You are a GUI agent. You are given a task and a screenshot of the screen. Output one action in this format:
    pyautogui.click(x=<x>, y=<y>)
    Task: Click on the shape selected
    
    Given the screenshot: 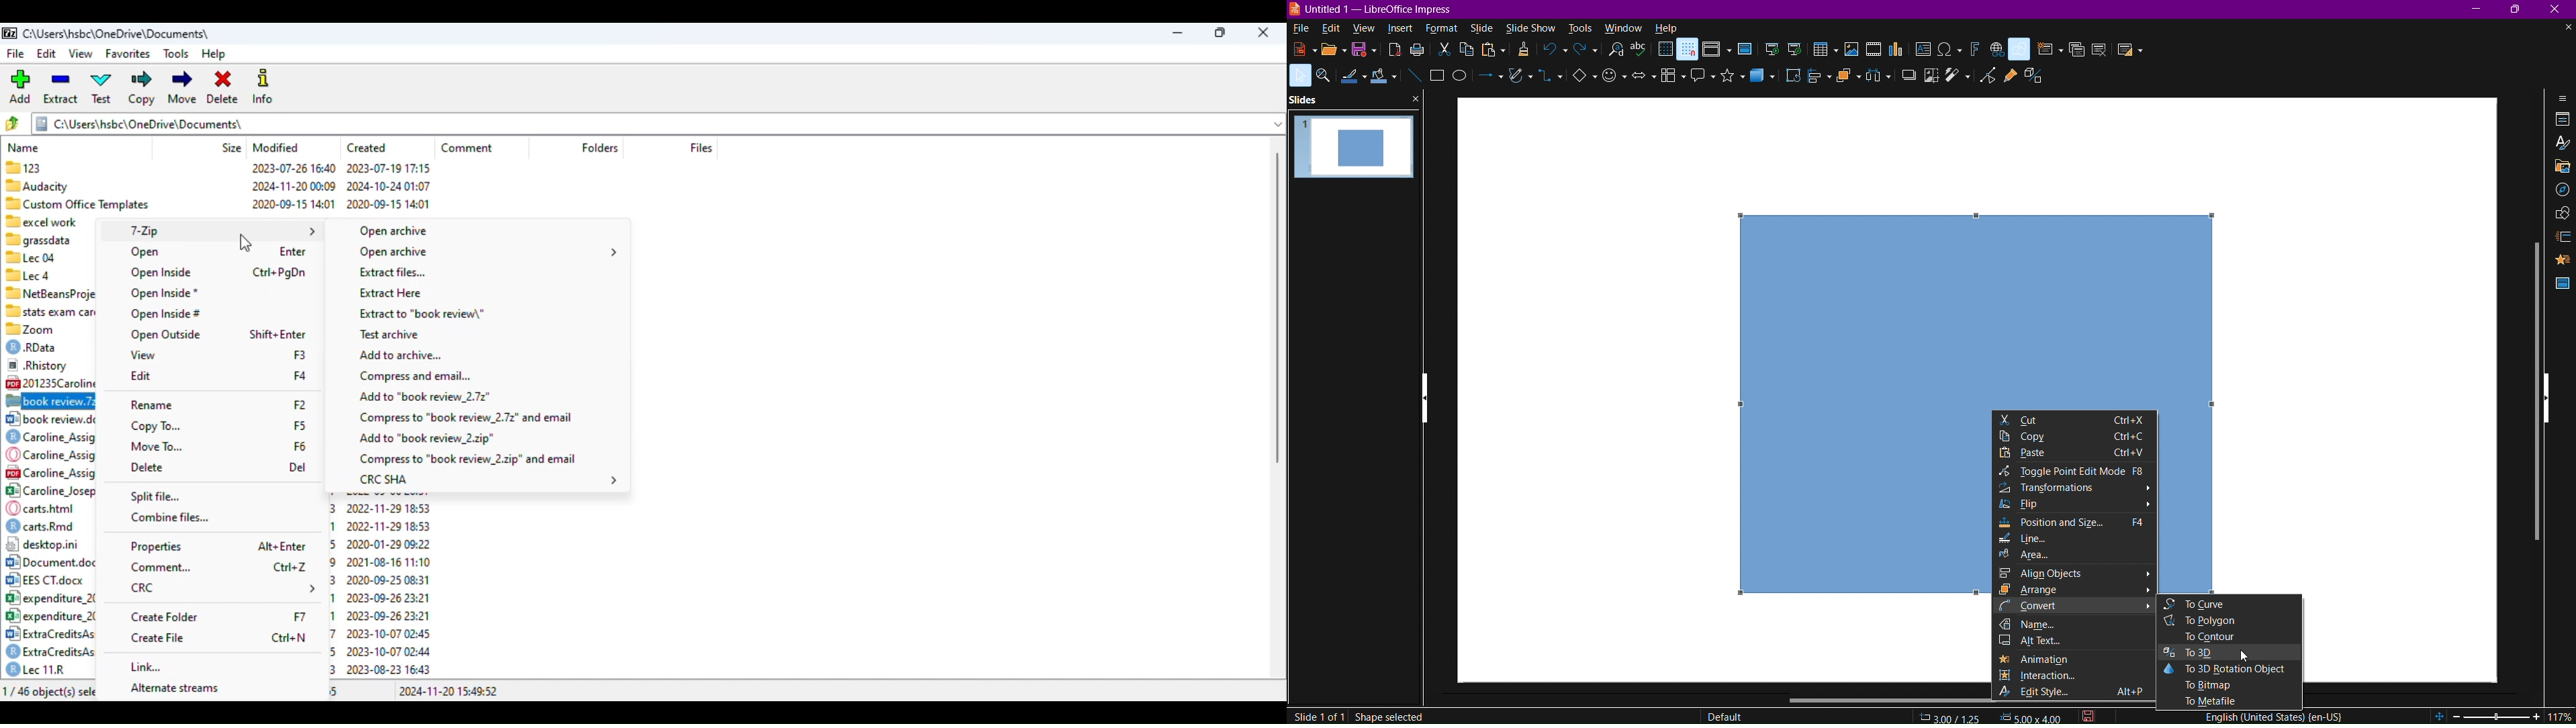 What is the action you would take?
    pyautogui.click(x=1389, y=716)
    